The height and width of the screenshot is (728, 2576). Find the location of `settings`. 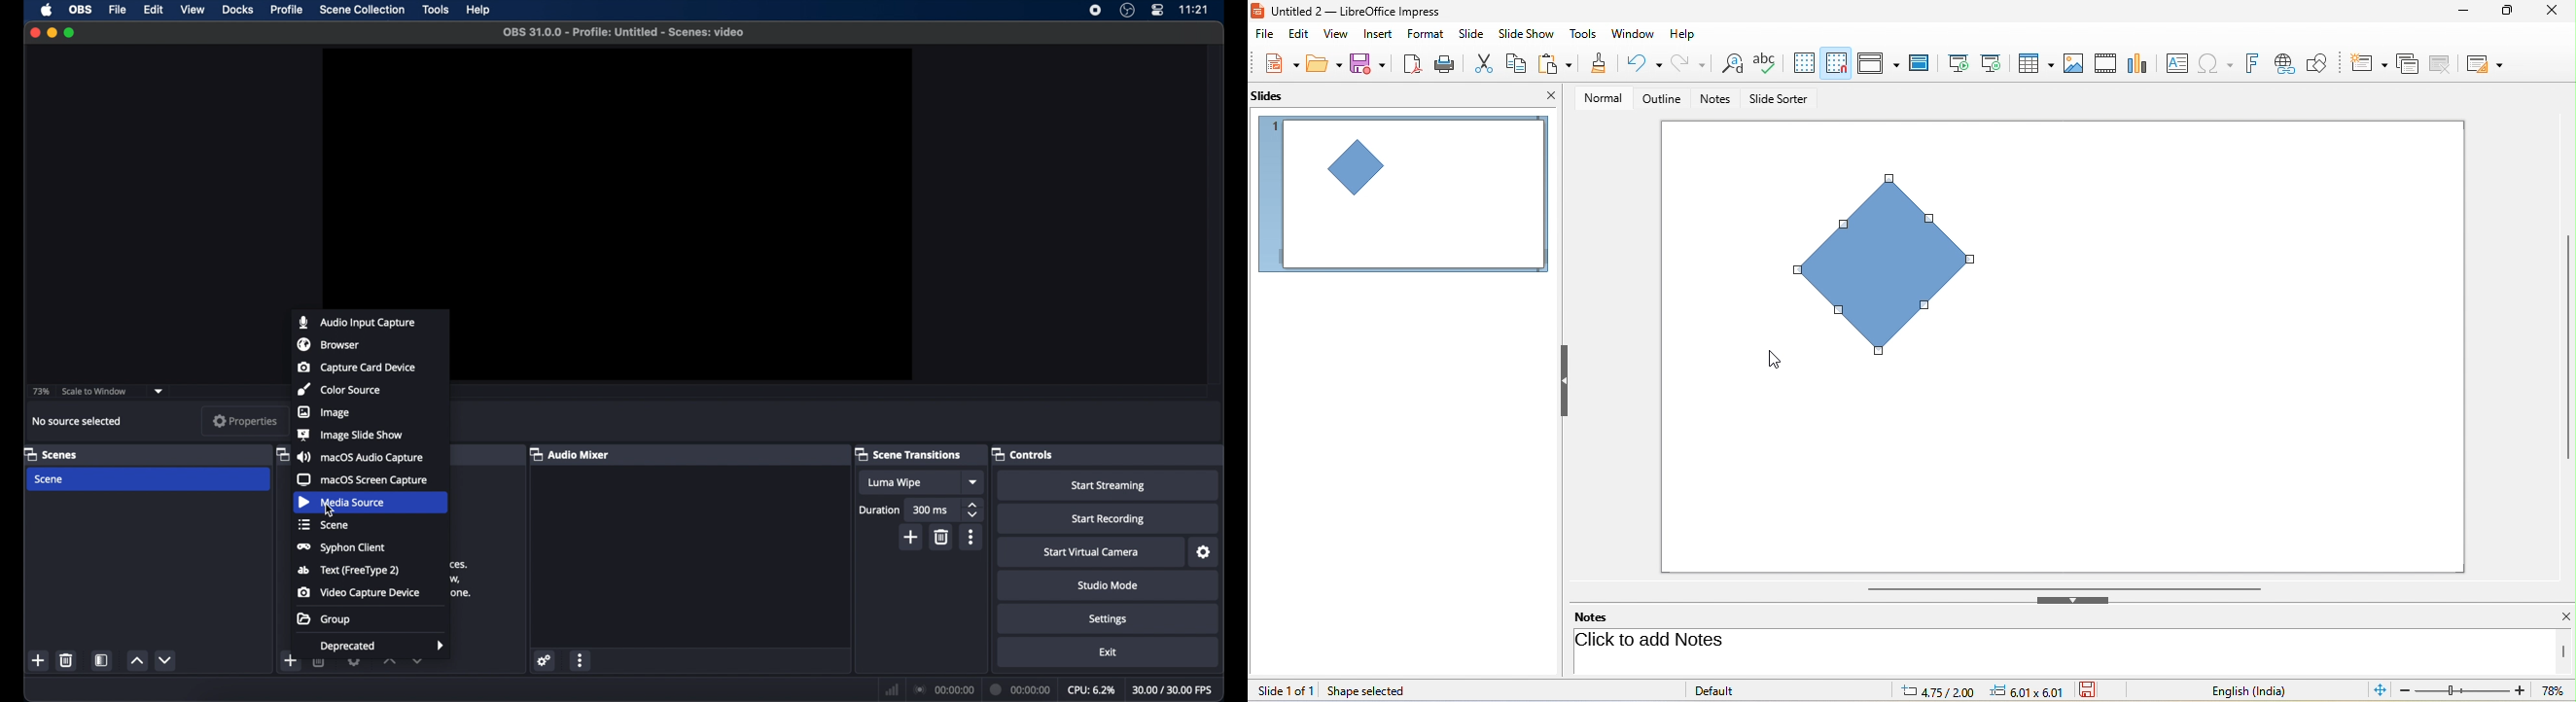

settings is located at coordinates (1205, 552).